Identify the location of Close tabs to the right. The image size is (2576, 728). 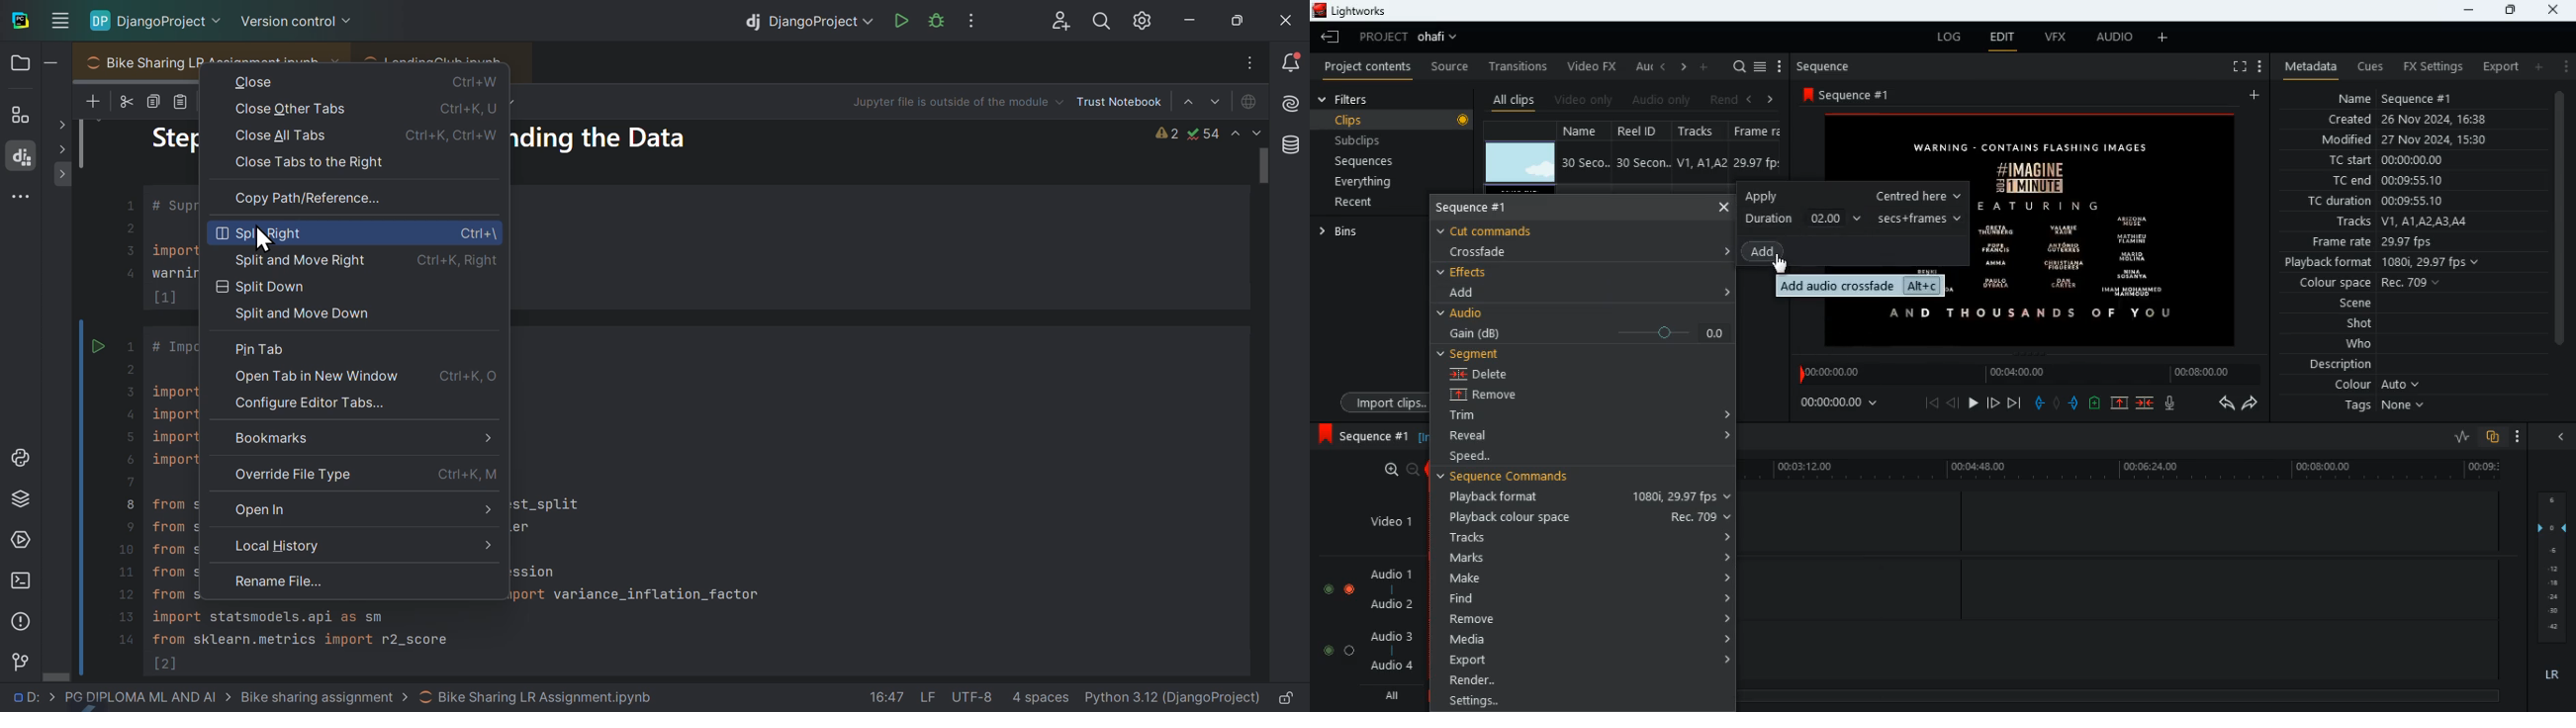
(336, 161).